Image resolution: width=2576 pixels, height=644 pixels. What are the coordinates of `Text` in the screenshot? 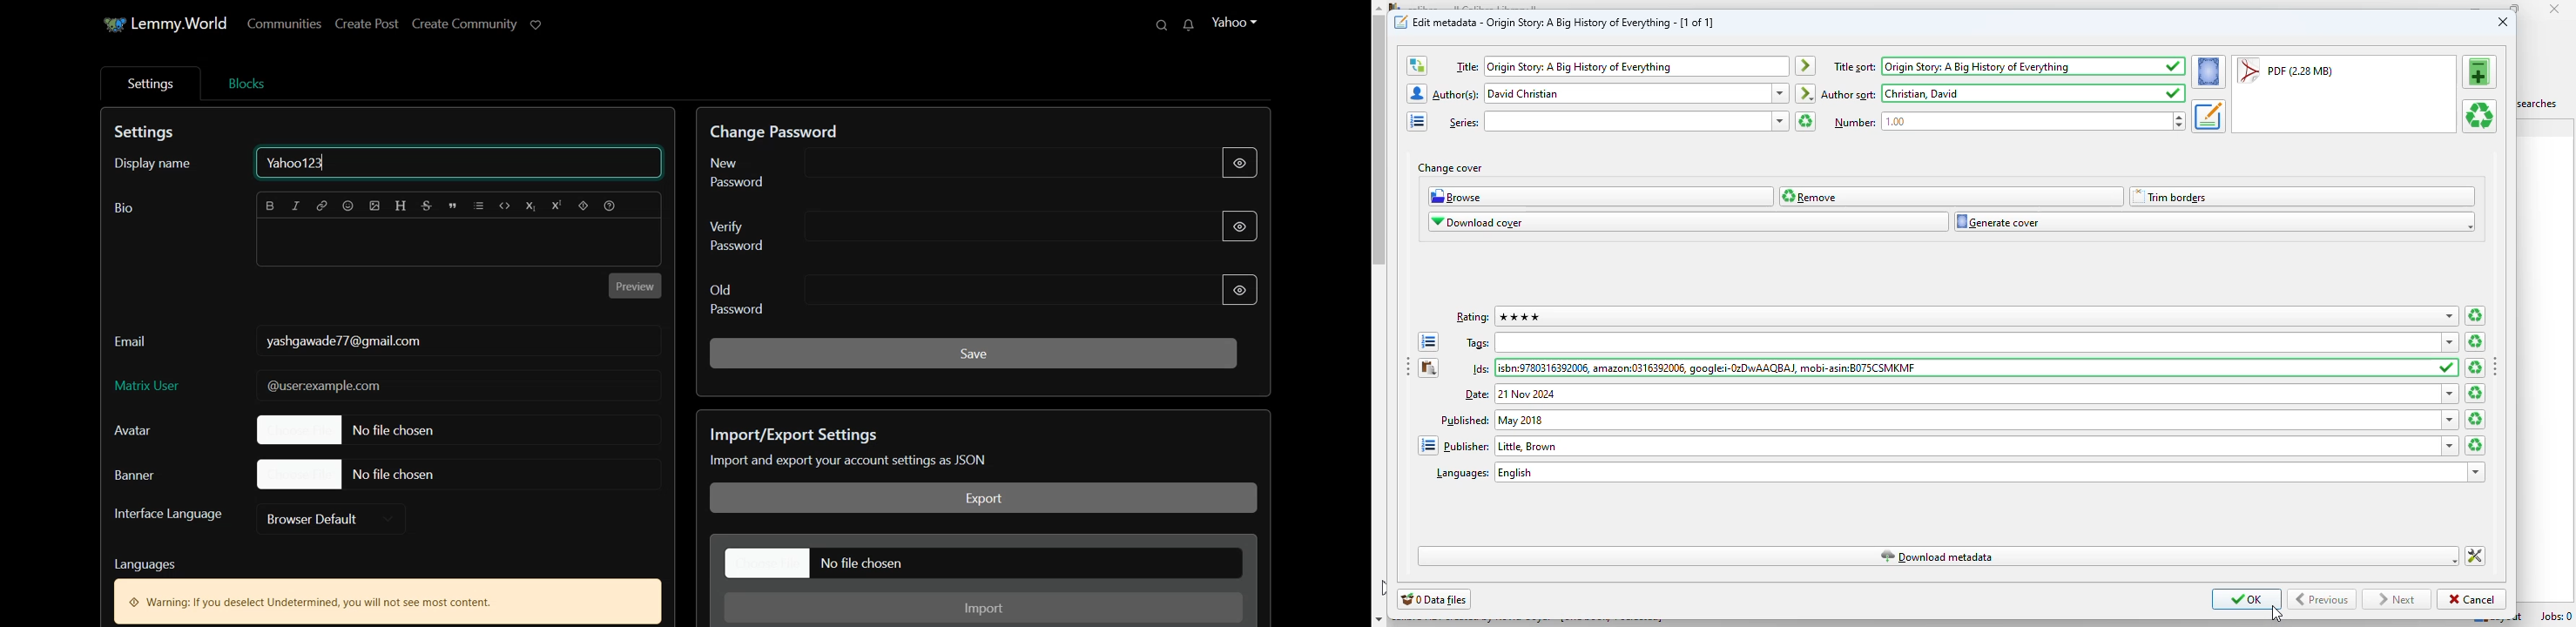 It's located at (124, 208).